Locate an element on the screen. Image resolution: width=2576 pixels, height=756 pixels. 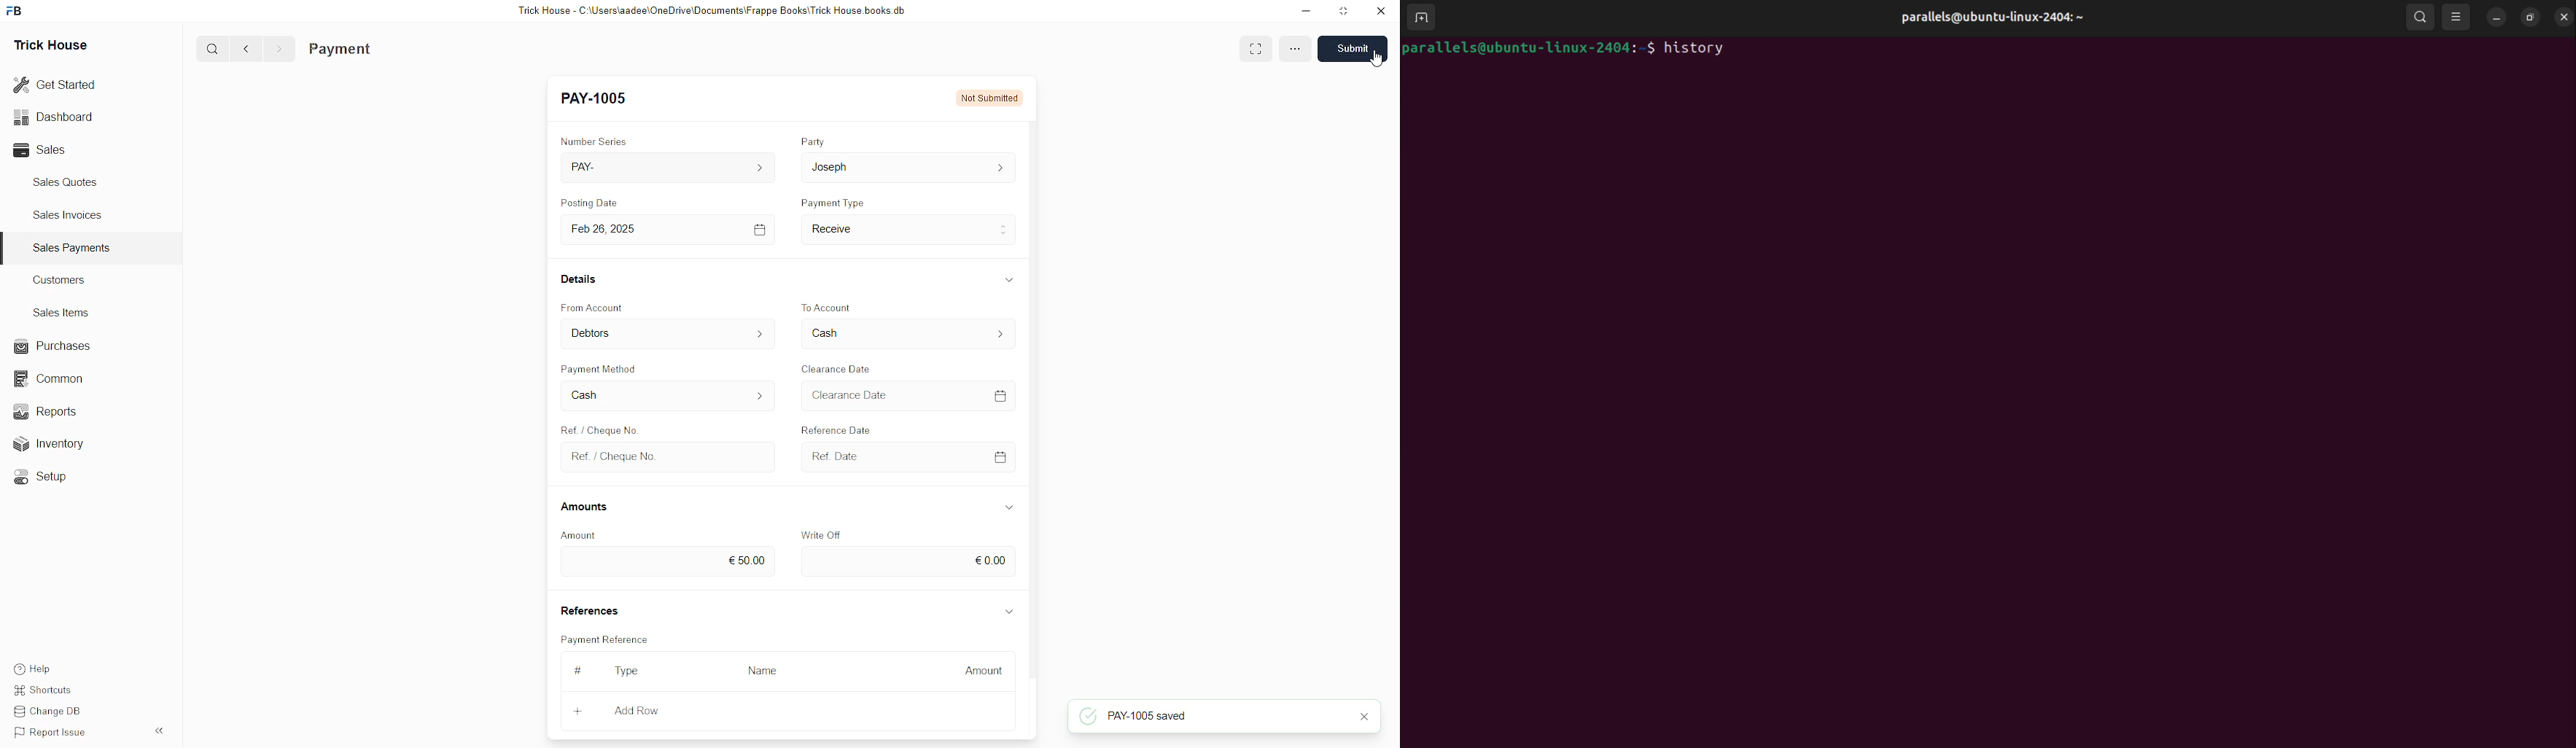
Ref. / Cheque No. is located at coordinates (671, 458).